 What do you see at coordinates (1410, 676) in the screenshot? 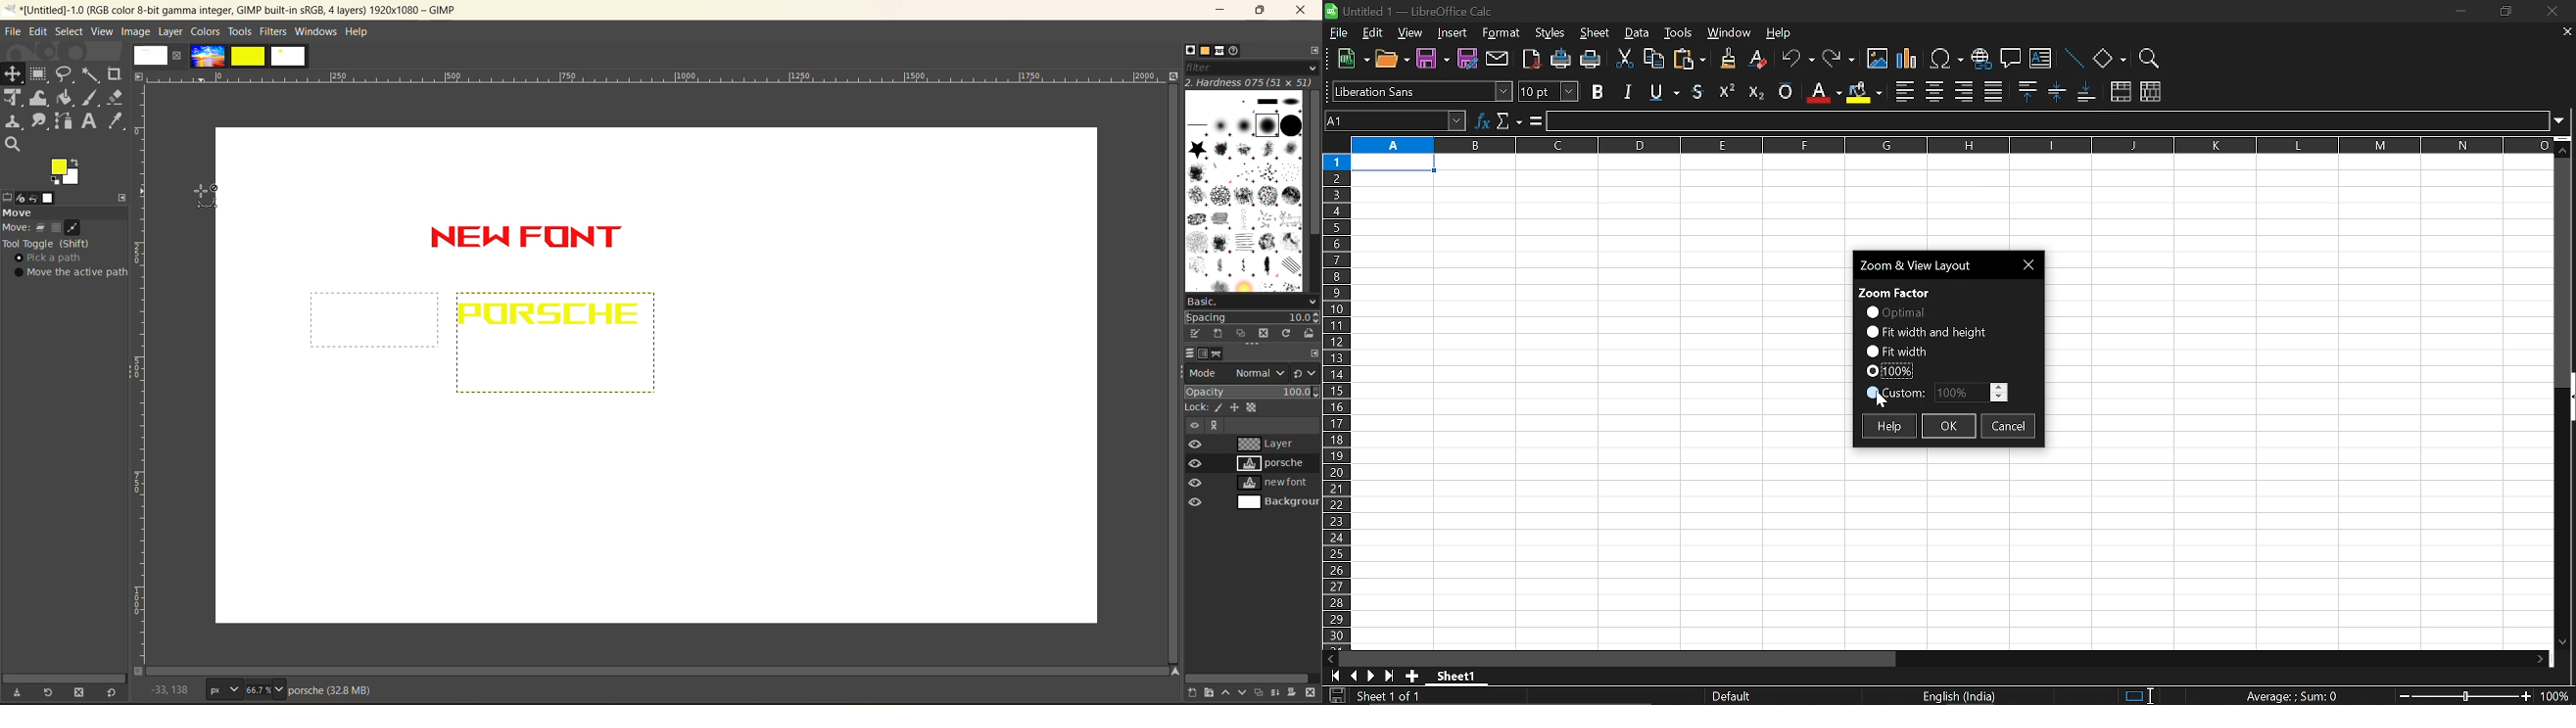
I see `add sheet` at bounding box center [1410, 676].